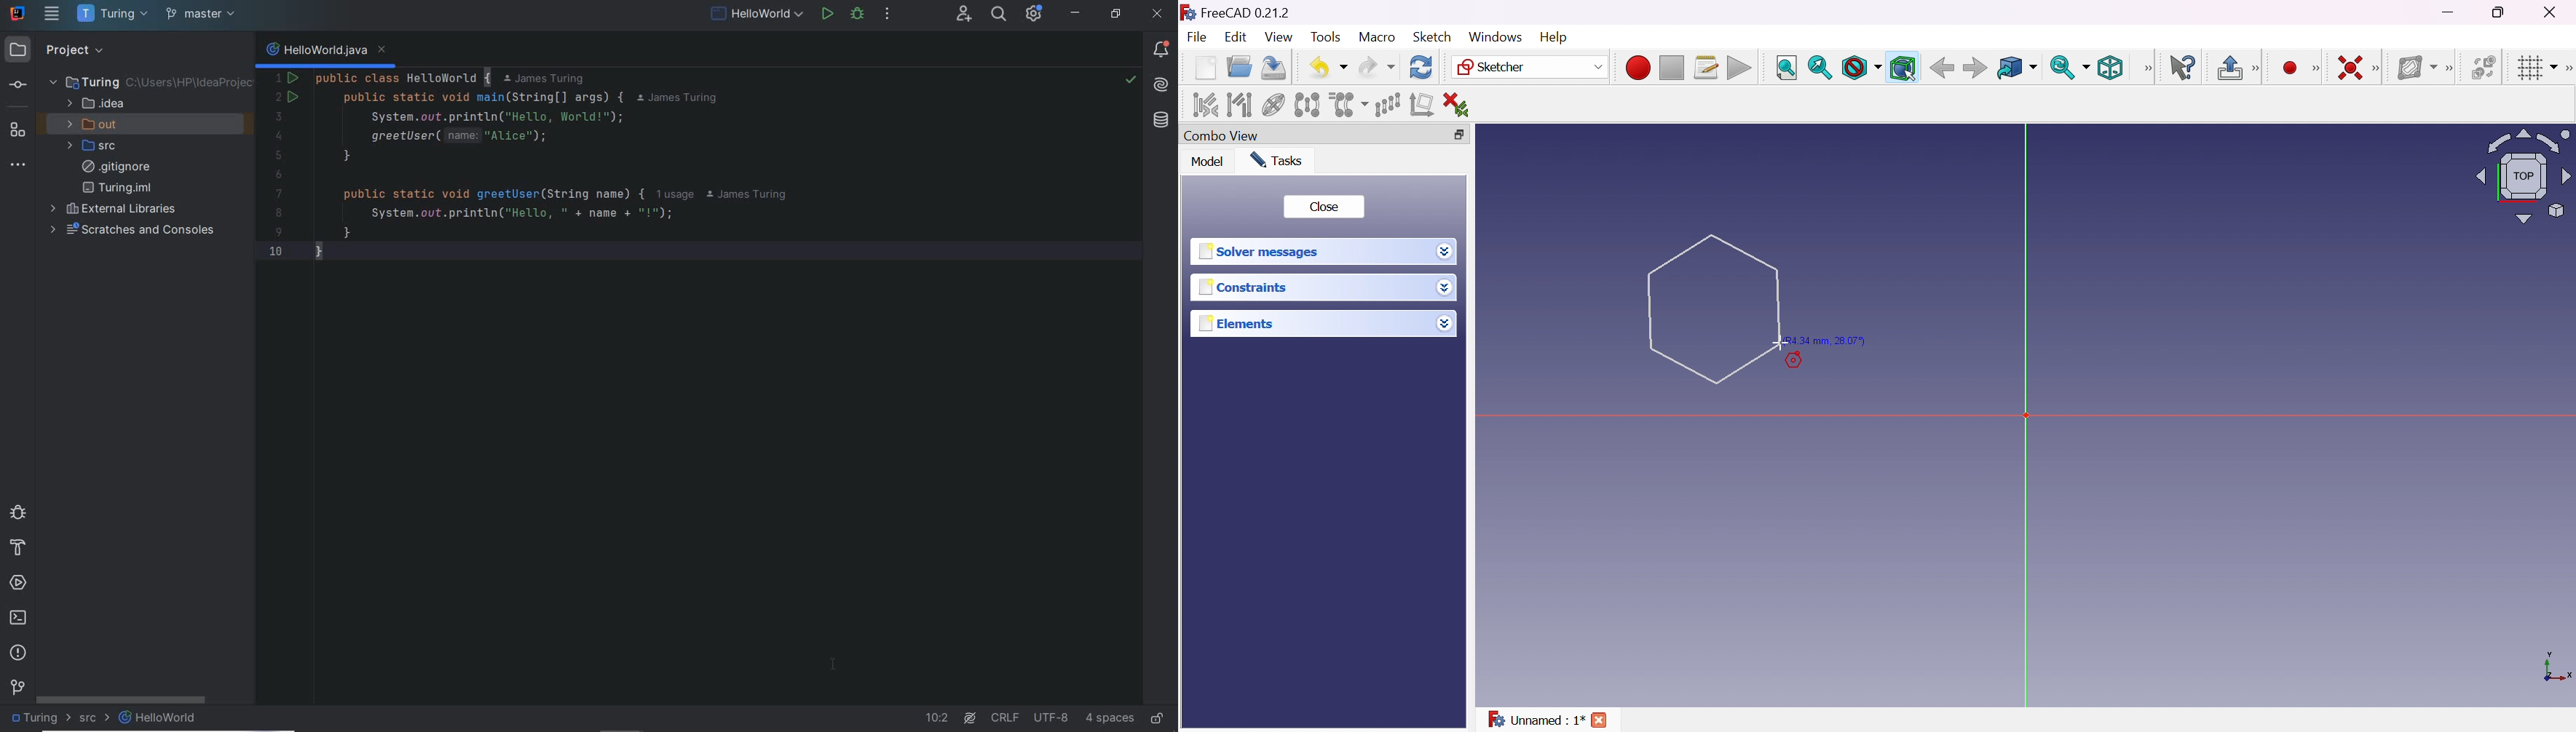 The height and width of the screenshot is (756, 2576). I want to click on Delete all constraints, so click(1461, 106).